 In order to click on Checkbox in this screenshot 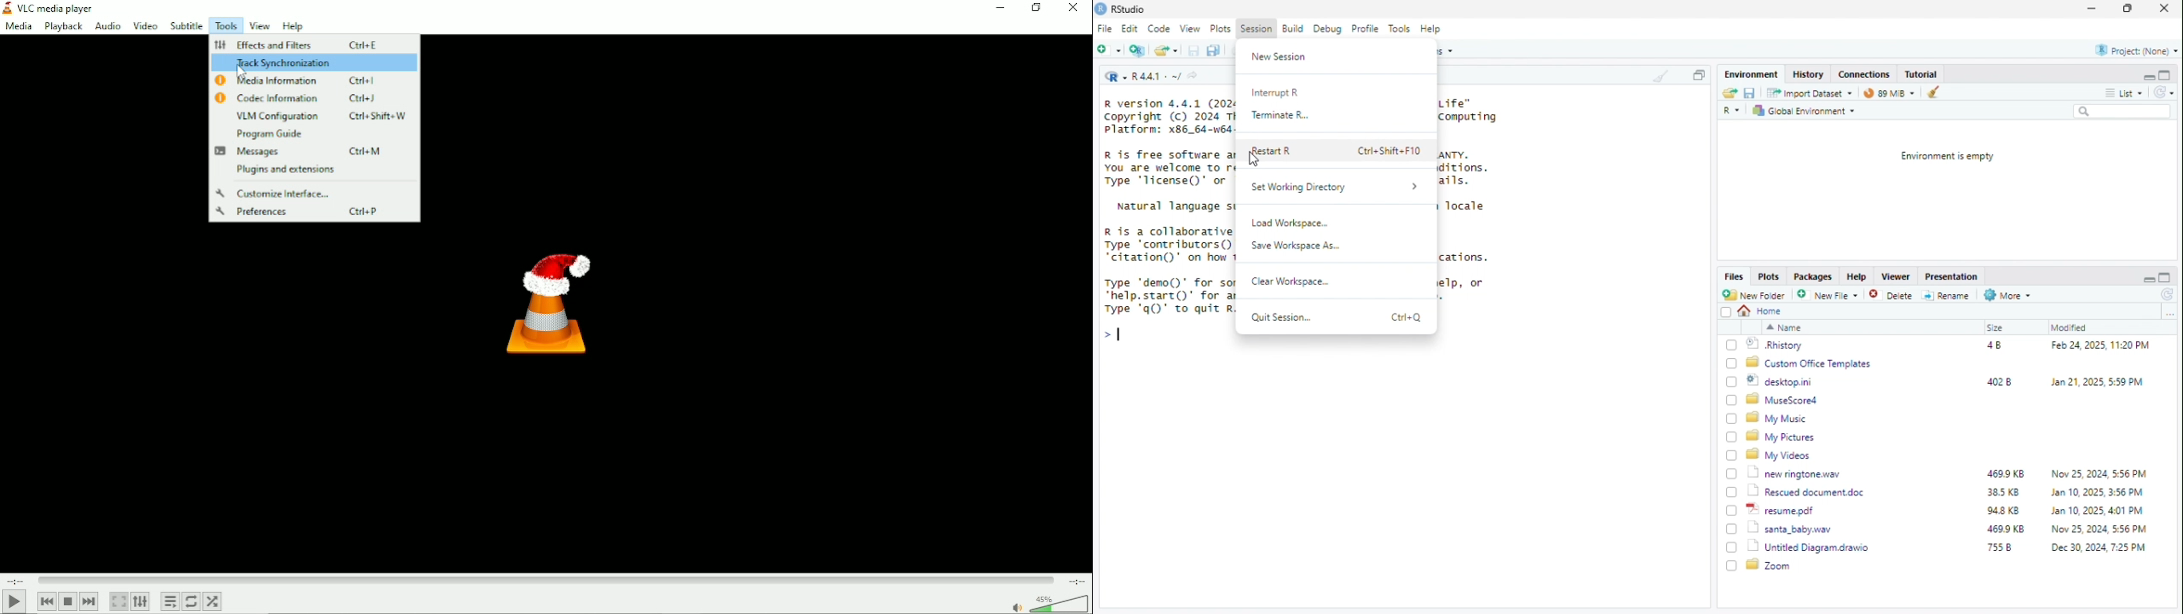, I will do `click(1732, 364)`.